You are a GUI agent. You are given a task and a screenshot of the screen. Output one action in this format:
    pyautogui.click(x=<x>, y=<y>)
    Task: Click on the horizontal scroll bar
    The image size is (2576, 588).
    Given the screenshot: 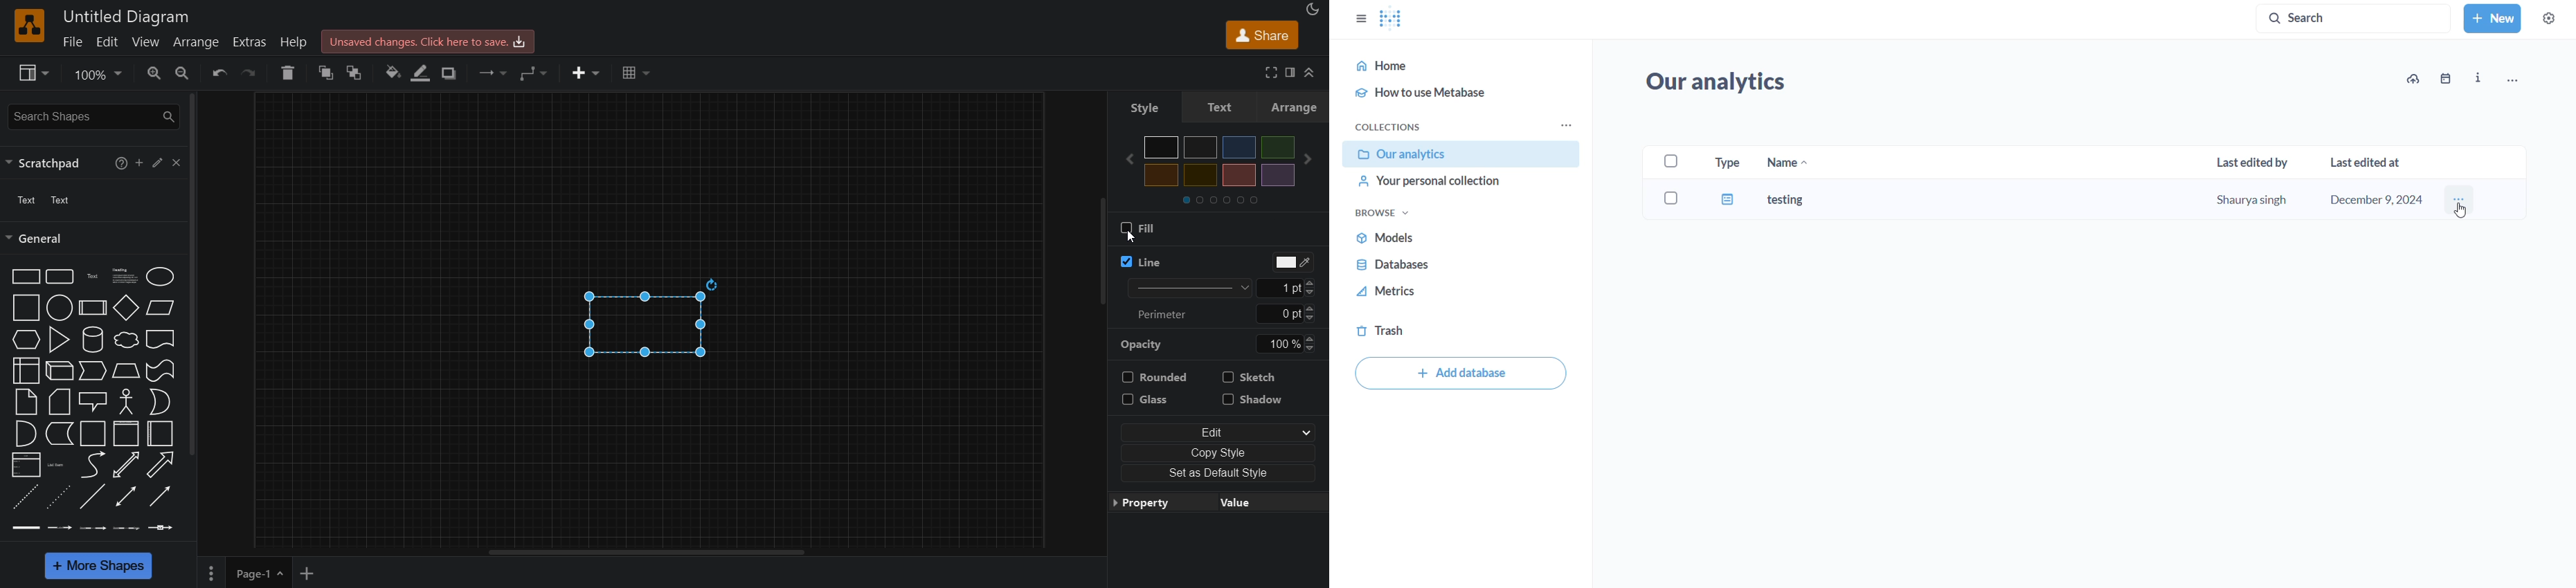 What is the action you would take?
    pyautogui.click(x=649, y=553)
    